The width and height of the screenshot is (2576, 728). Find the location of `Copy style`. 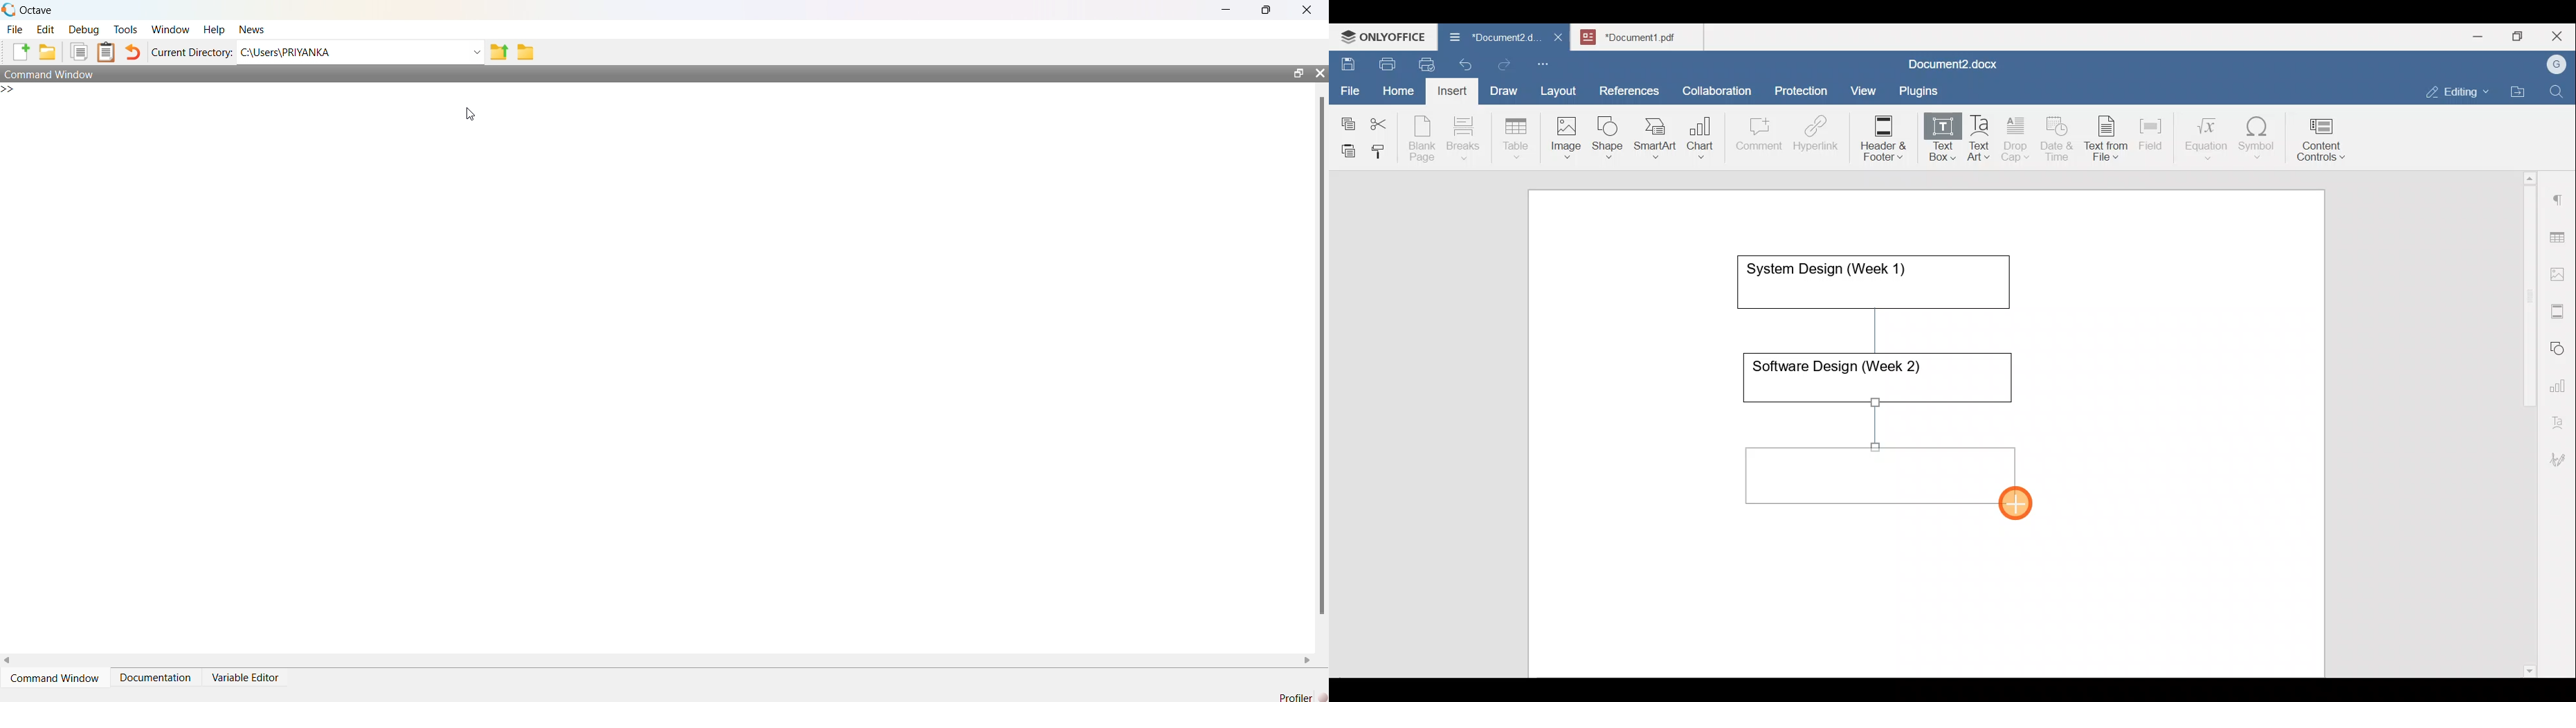

Copy style is located at coordinates (1383, 148).